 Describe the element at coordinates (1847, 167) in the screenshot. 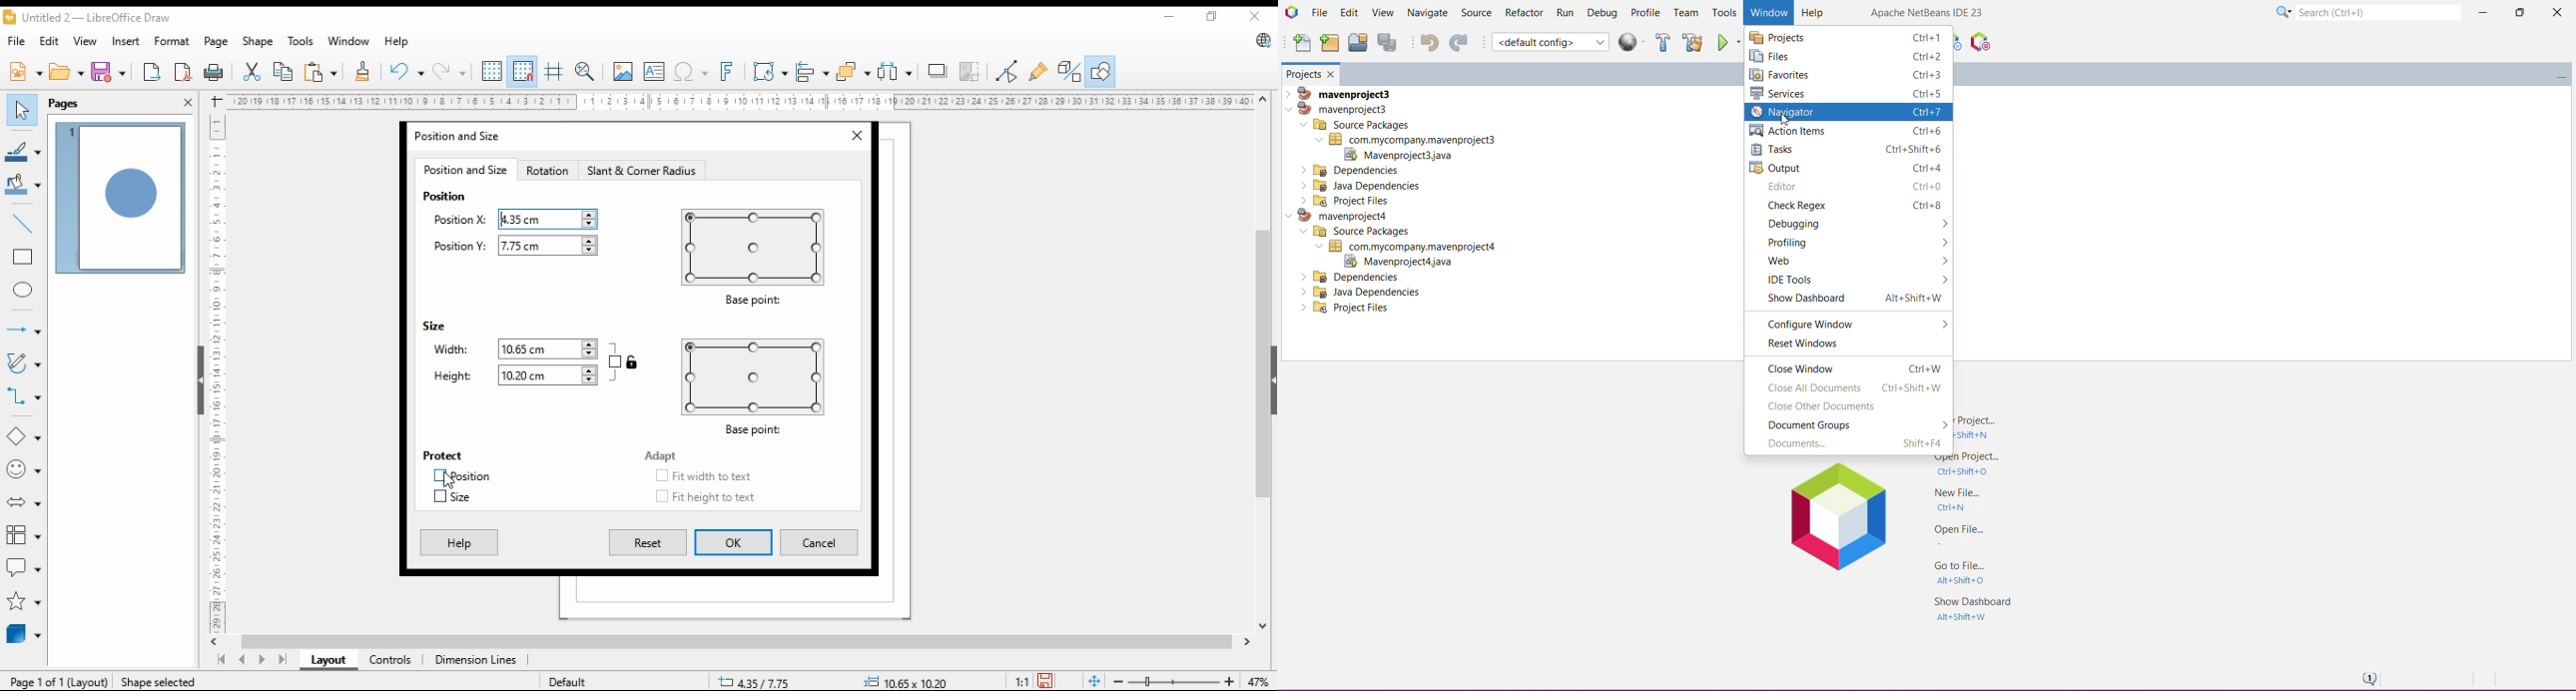

I see `Output` at that location.